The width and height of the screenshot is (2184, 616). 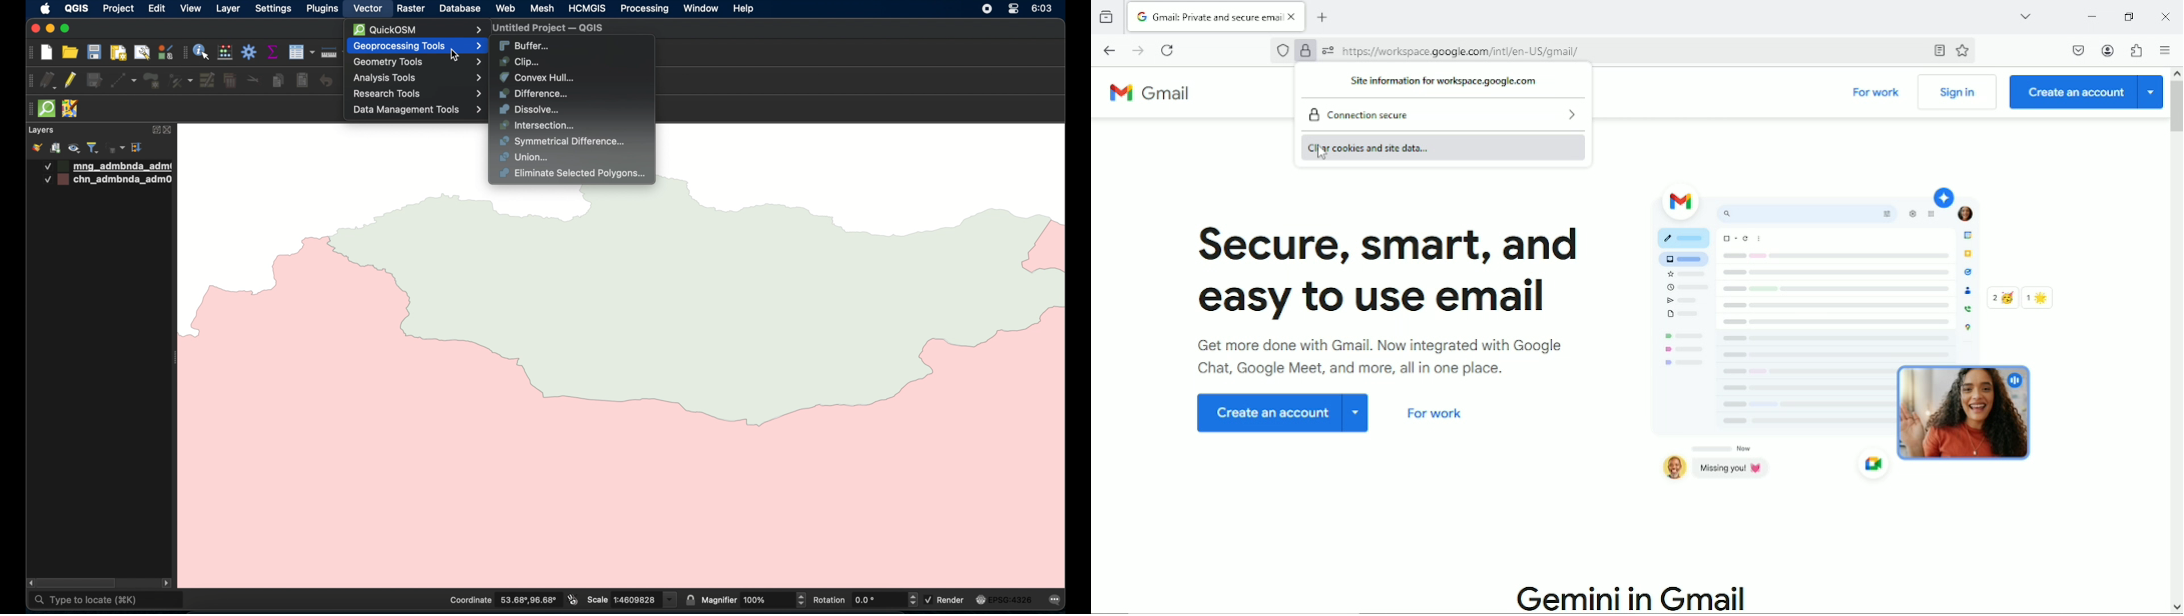 What do you see at coordinates (1057, 601) in the screenshot?
I see `messages` at bounding box center [1057, 601].